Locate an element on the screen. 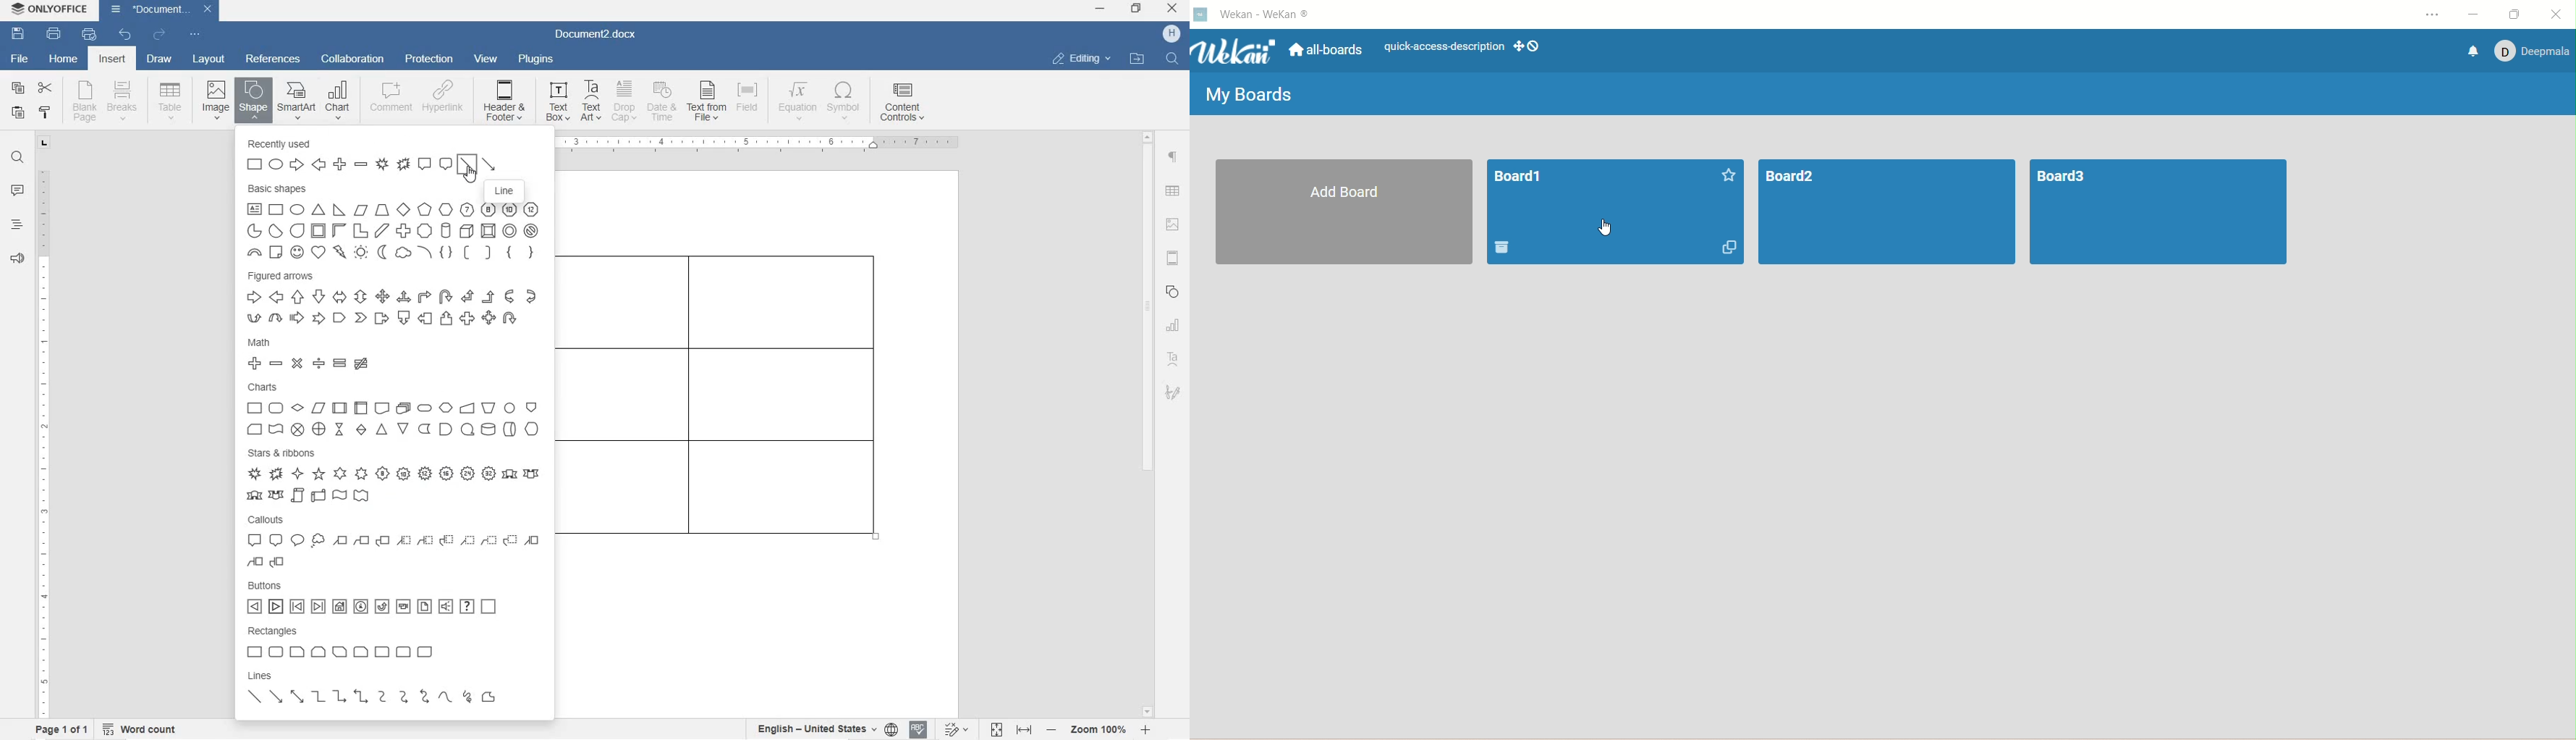  COMMENT is located at coordinates (390, 101).